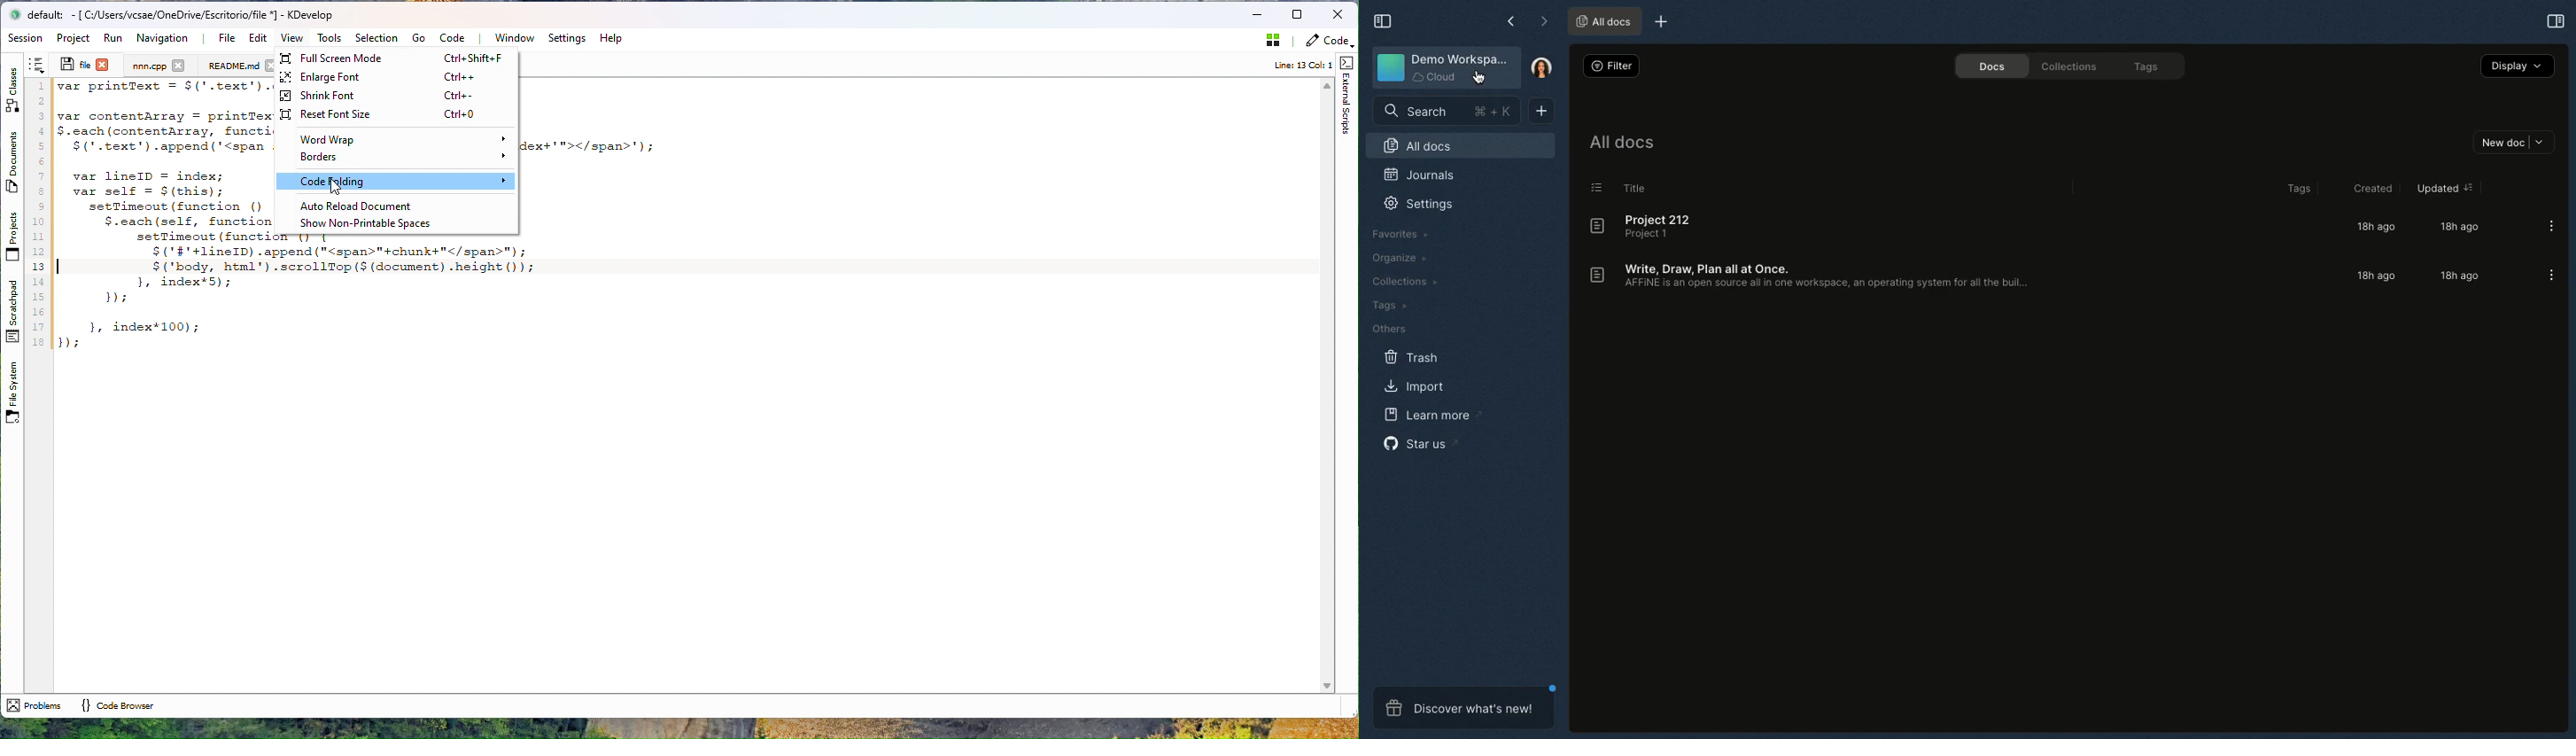 Image resolution: width=2576 pixels, height=756 pixels. What do you see at coordinates (38, 215) in the screenshot?
I see `line numbers` at bounding box center [38, 215].